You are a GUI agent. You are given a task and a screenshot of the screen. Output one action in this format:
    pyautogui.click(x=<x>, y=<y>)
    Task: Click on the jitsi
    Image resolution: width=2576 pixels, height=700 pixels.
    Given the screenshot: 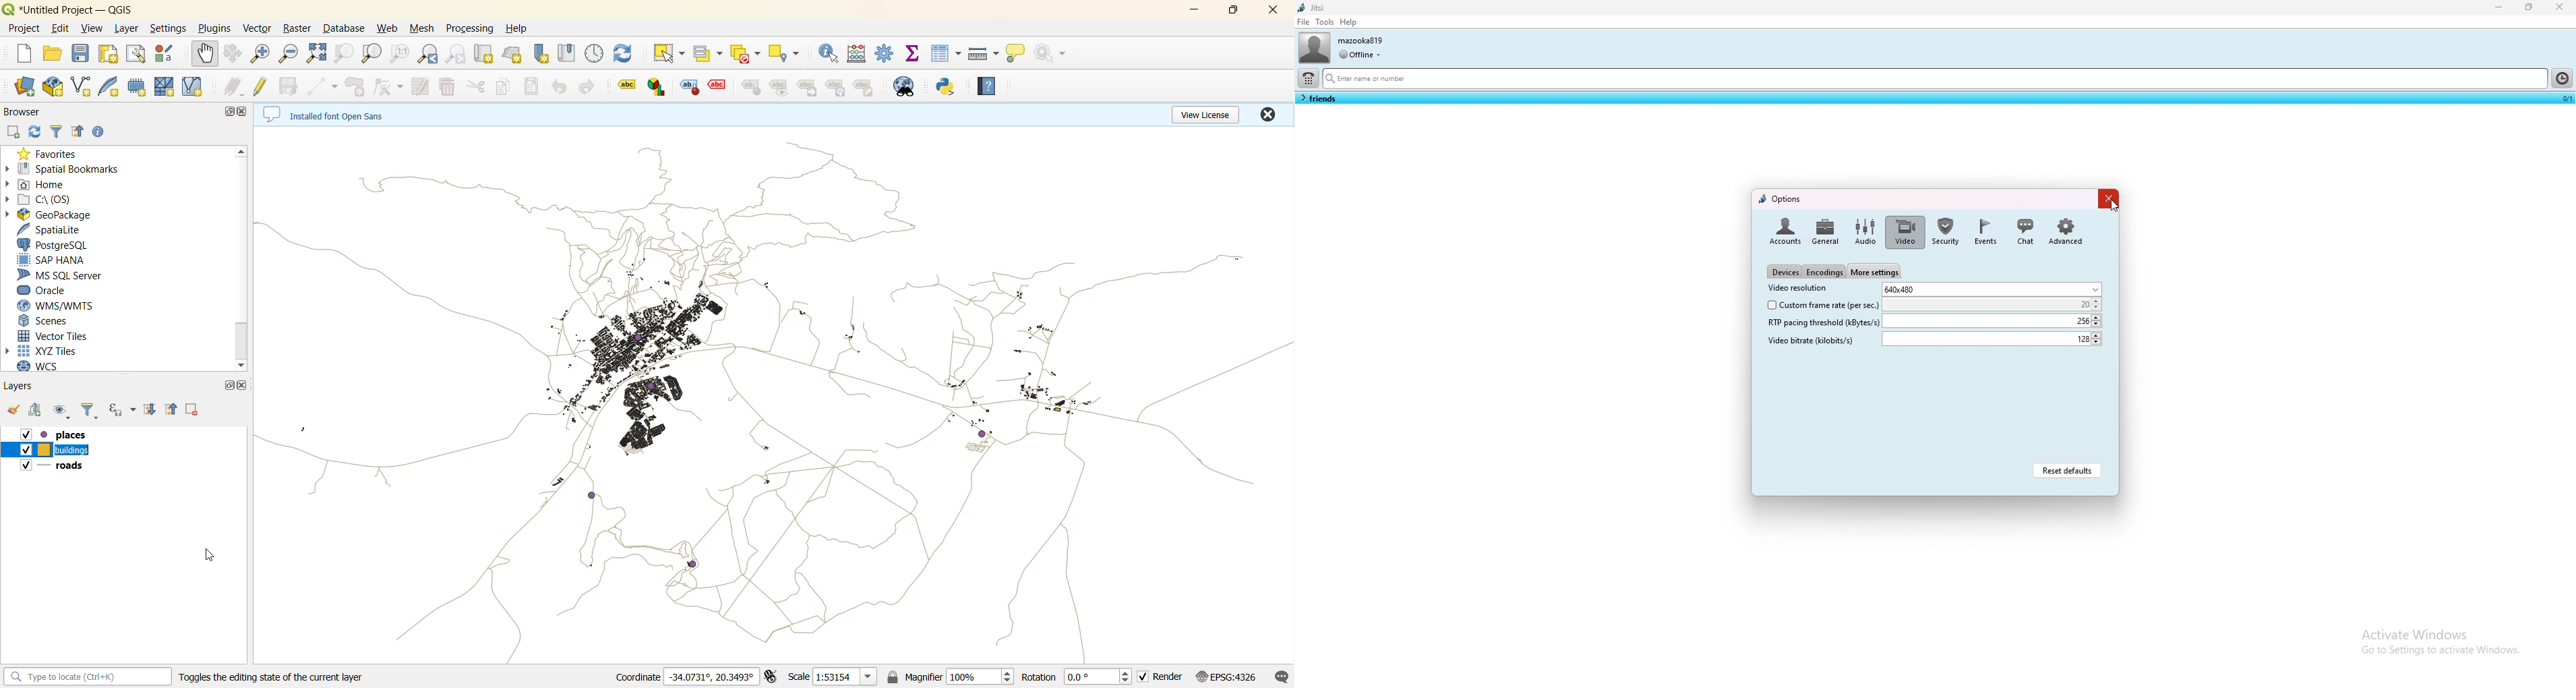 What is the action you would take?
    pyautogui.click(x=1314, y=7)
    